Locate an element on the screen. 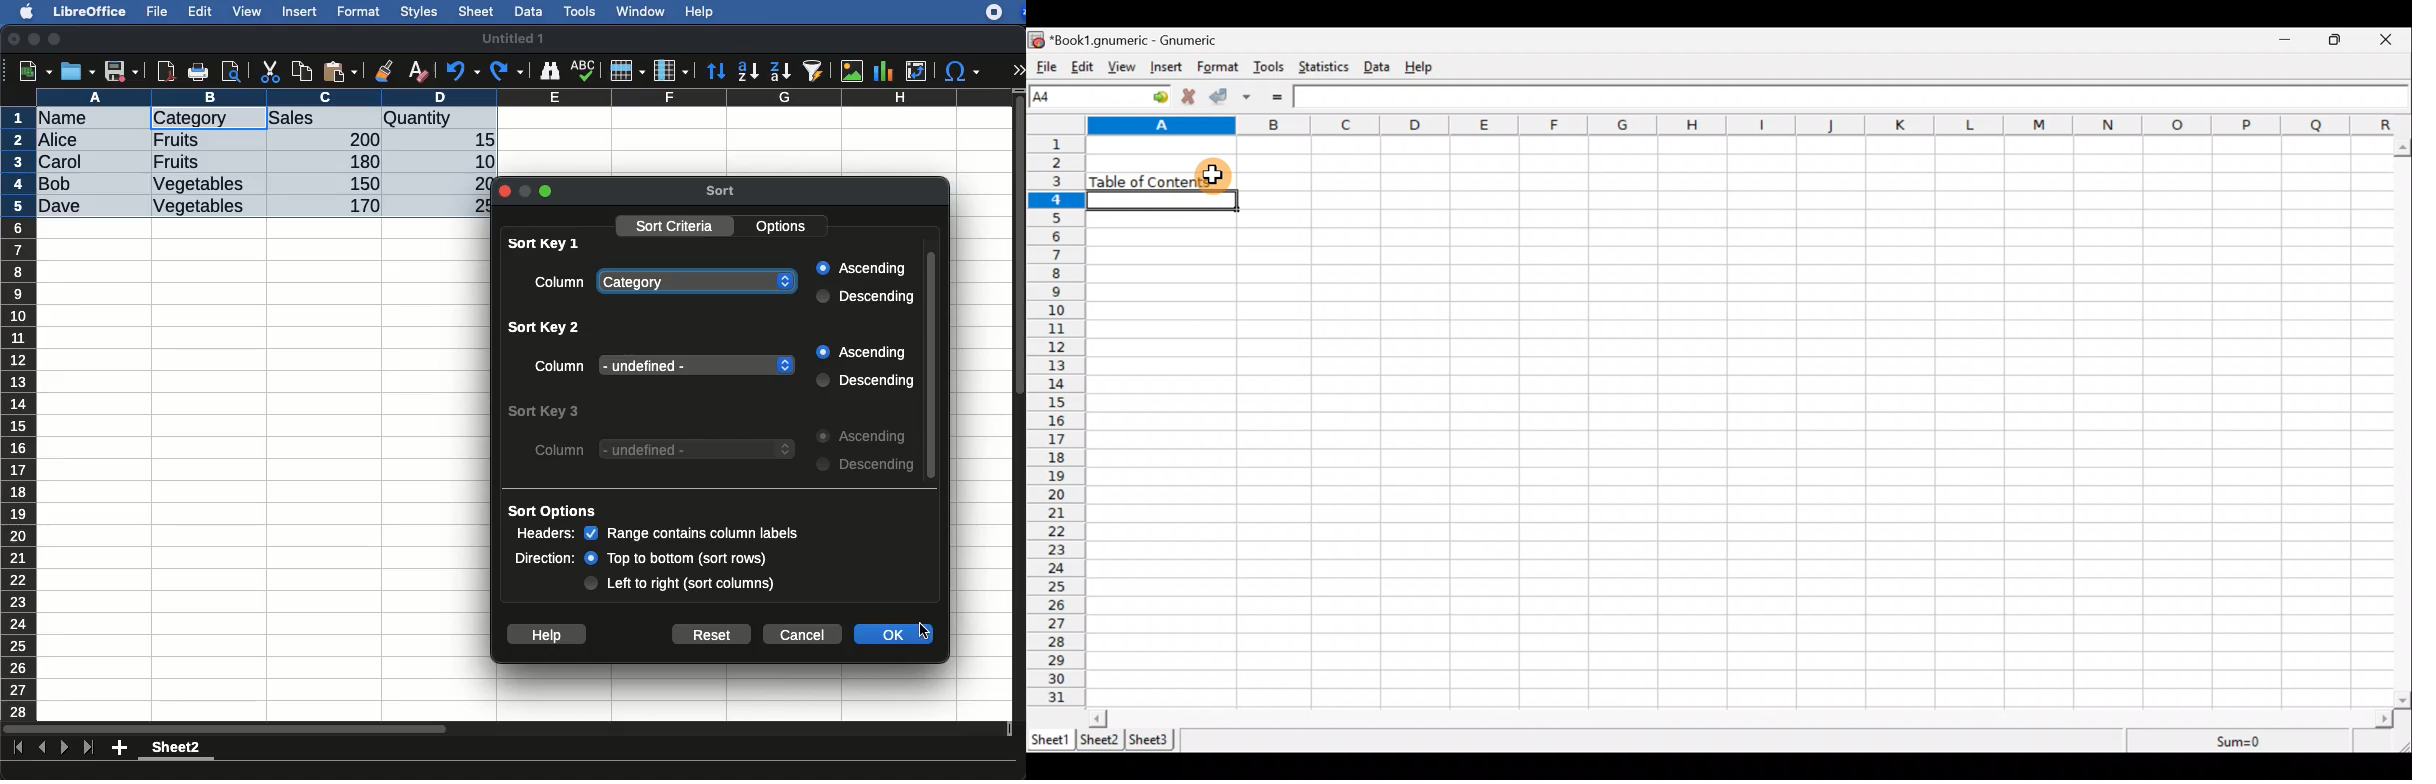 The width and height of the screenshot is (2436, 784). Sheet 1 is located at coordinates (1051, 738).